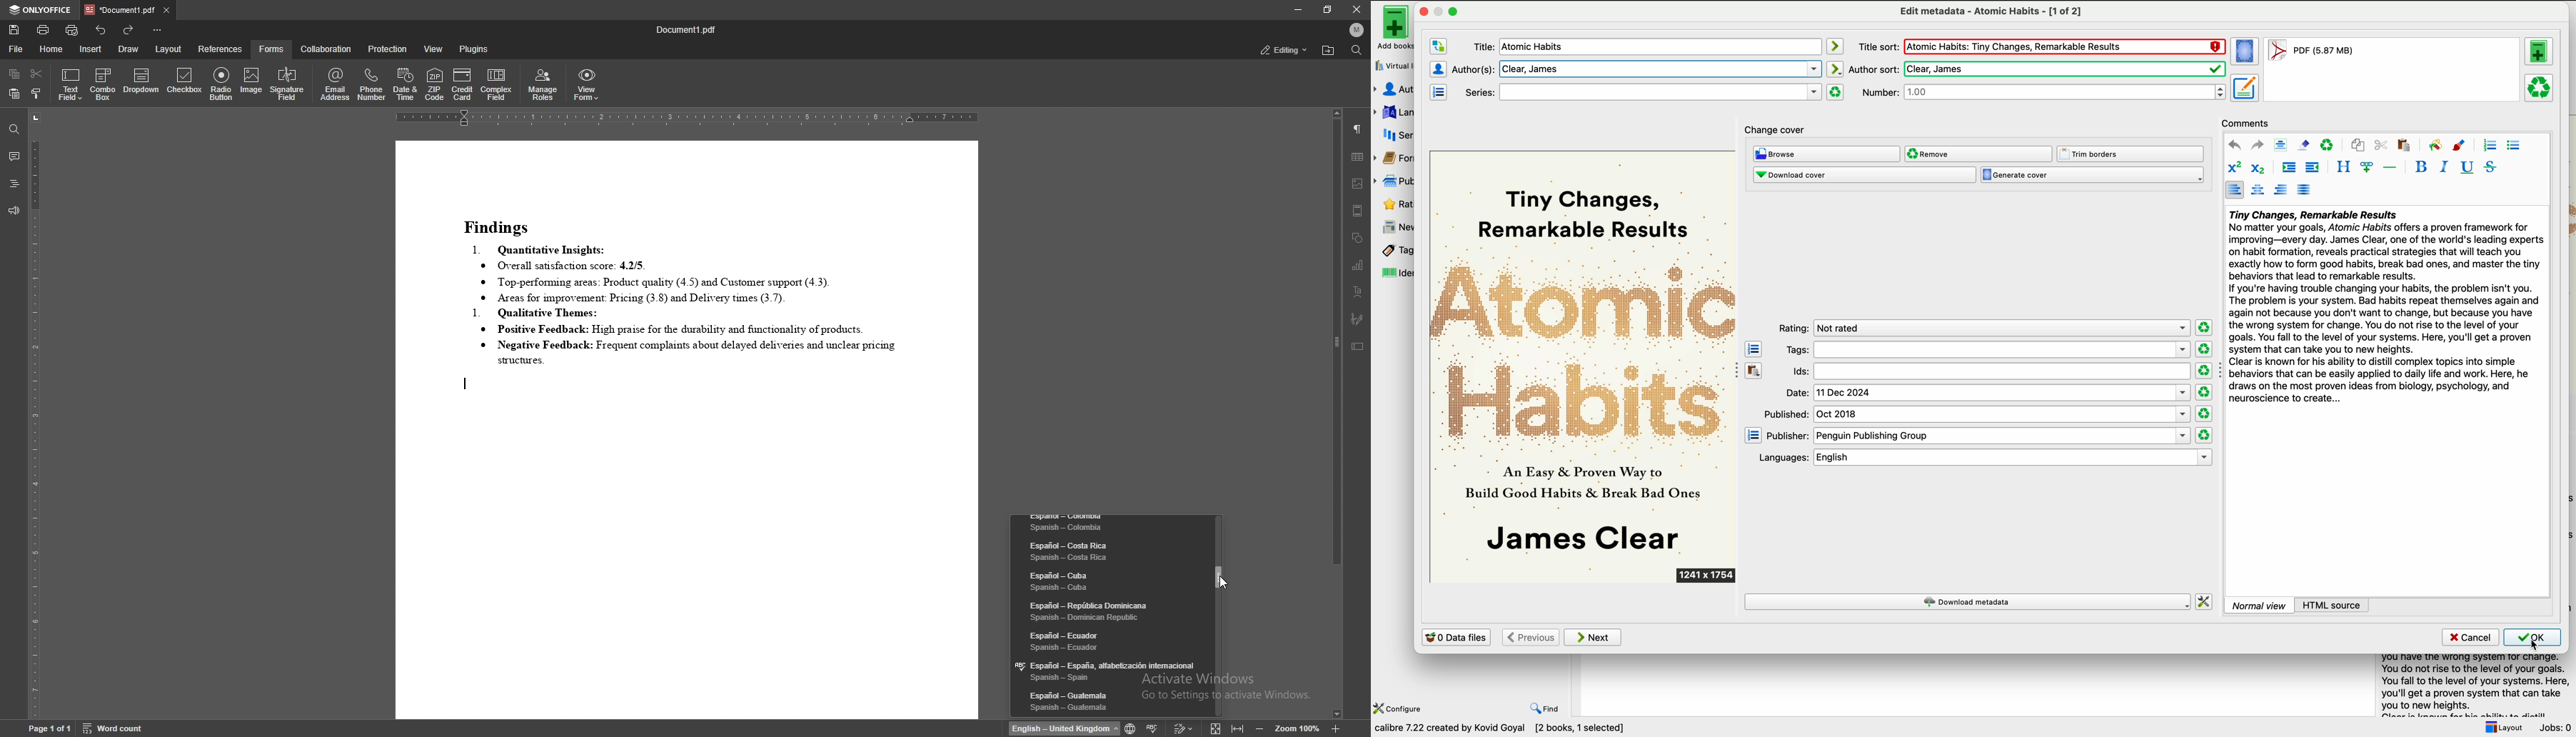  I want to click on plugins, so click(474, 49).